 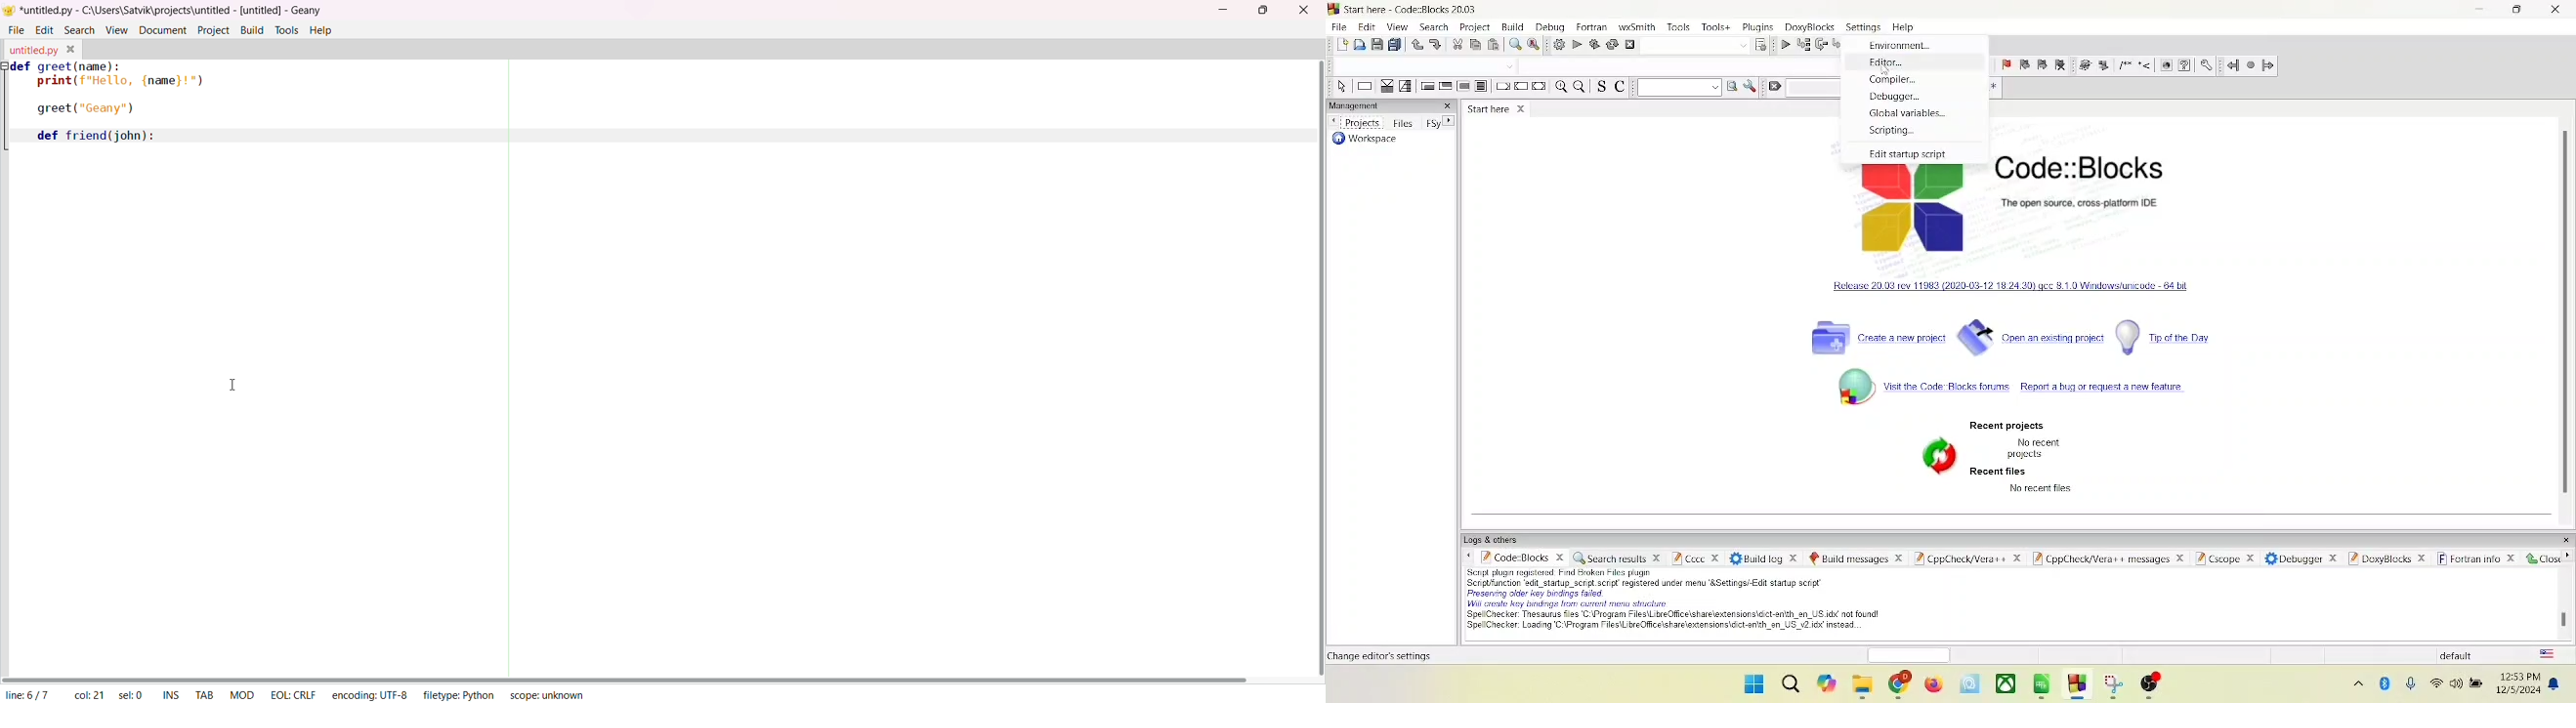 What do you see at coordinates (1497, 540) in the screenshot?
I see `logs and others` at bounding box center [1497, 540].